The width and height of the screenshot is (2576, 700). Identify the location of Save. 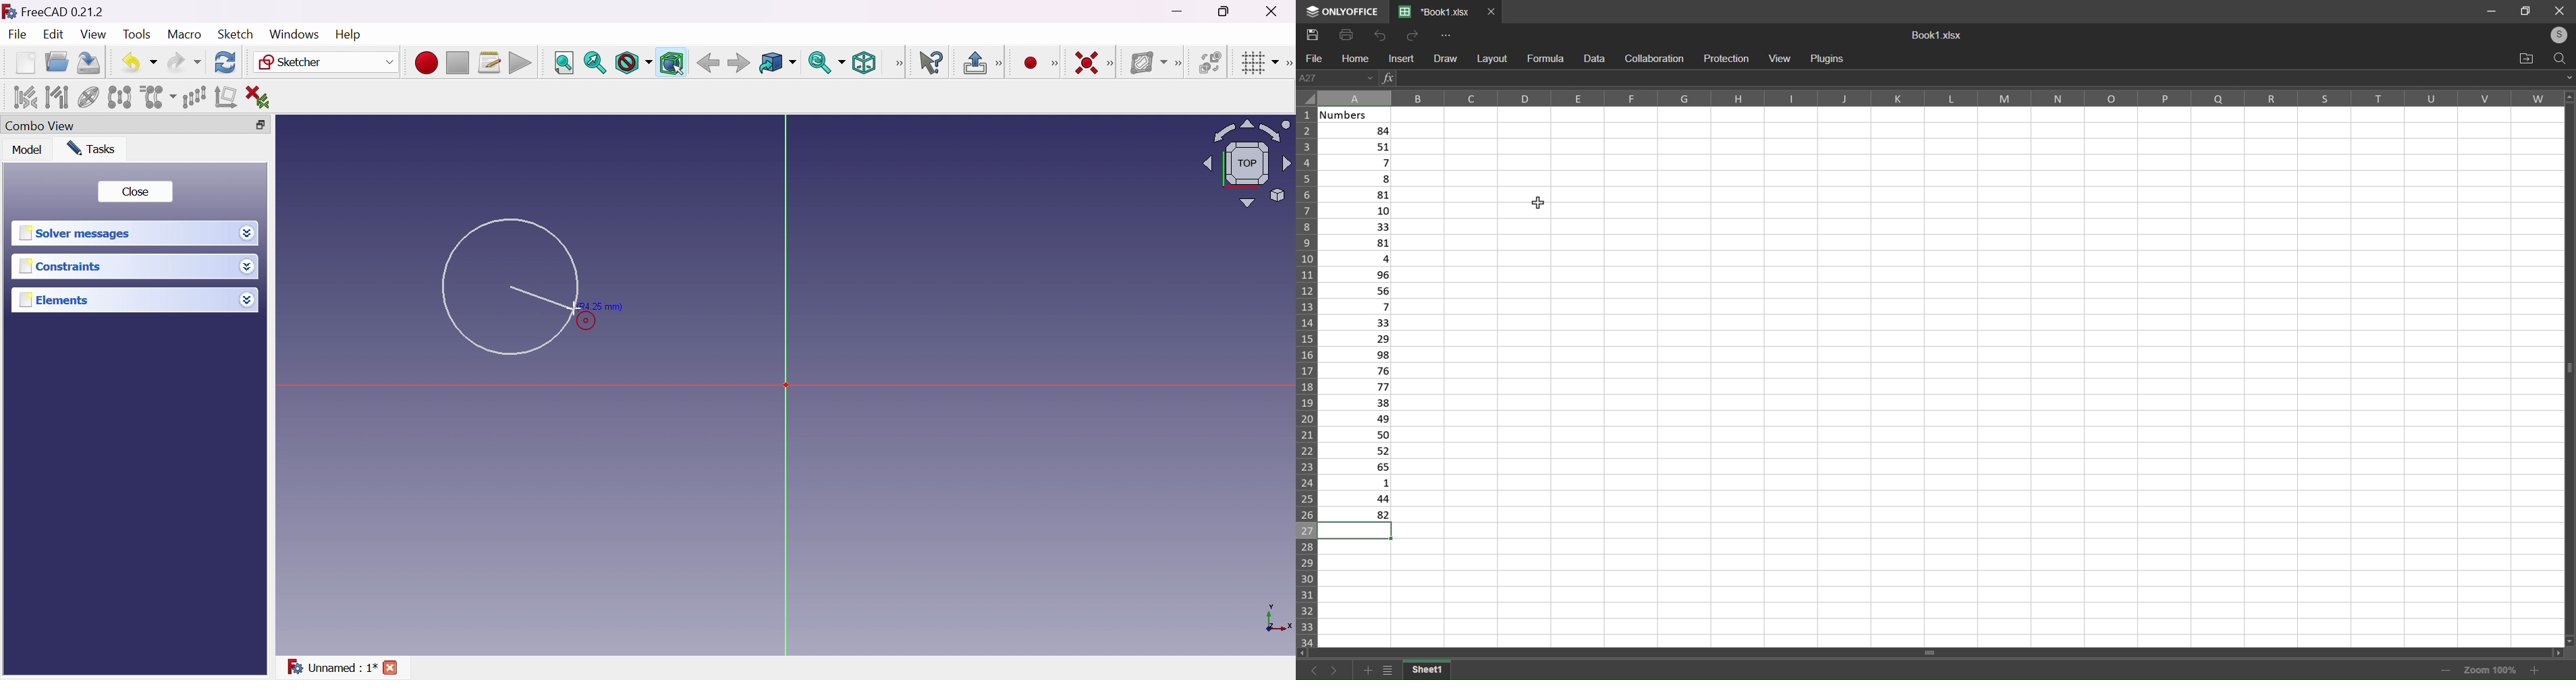
(1314, 34).